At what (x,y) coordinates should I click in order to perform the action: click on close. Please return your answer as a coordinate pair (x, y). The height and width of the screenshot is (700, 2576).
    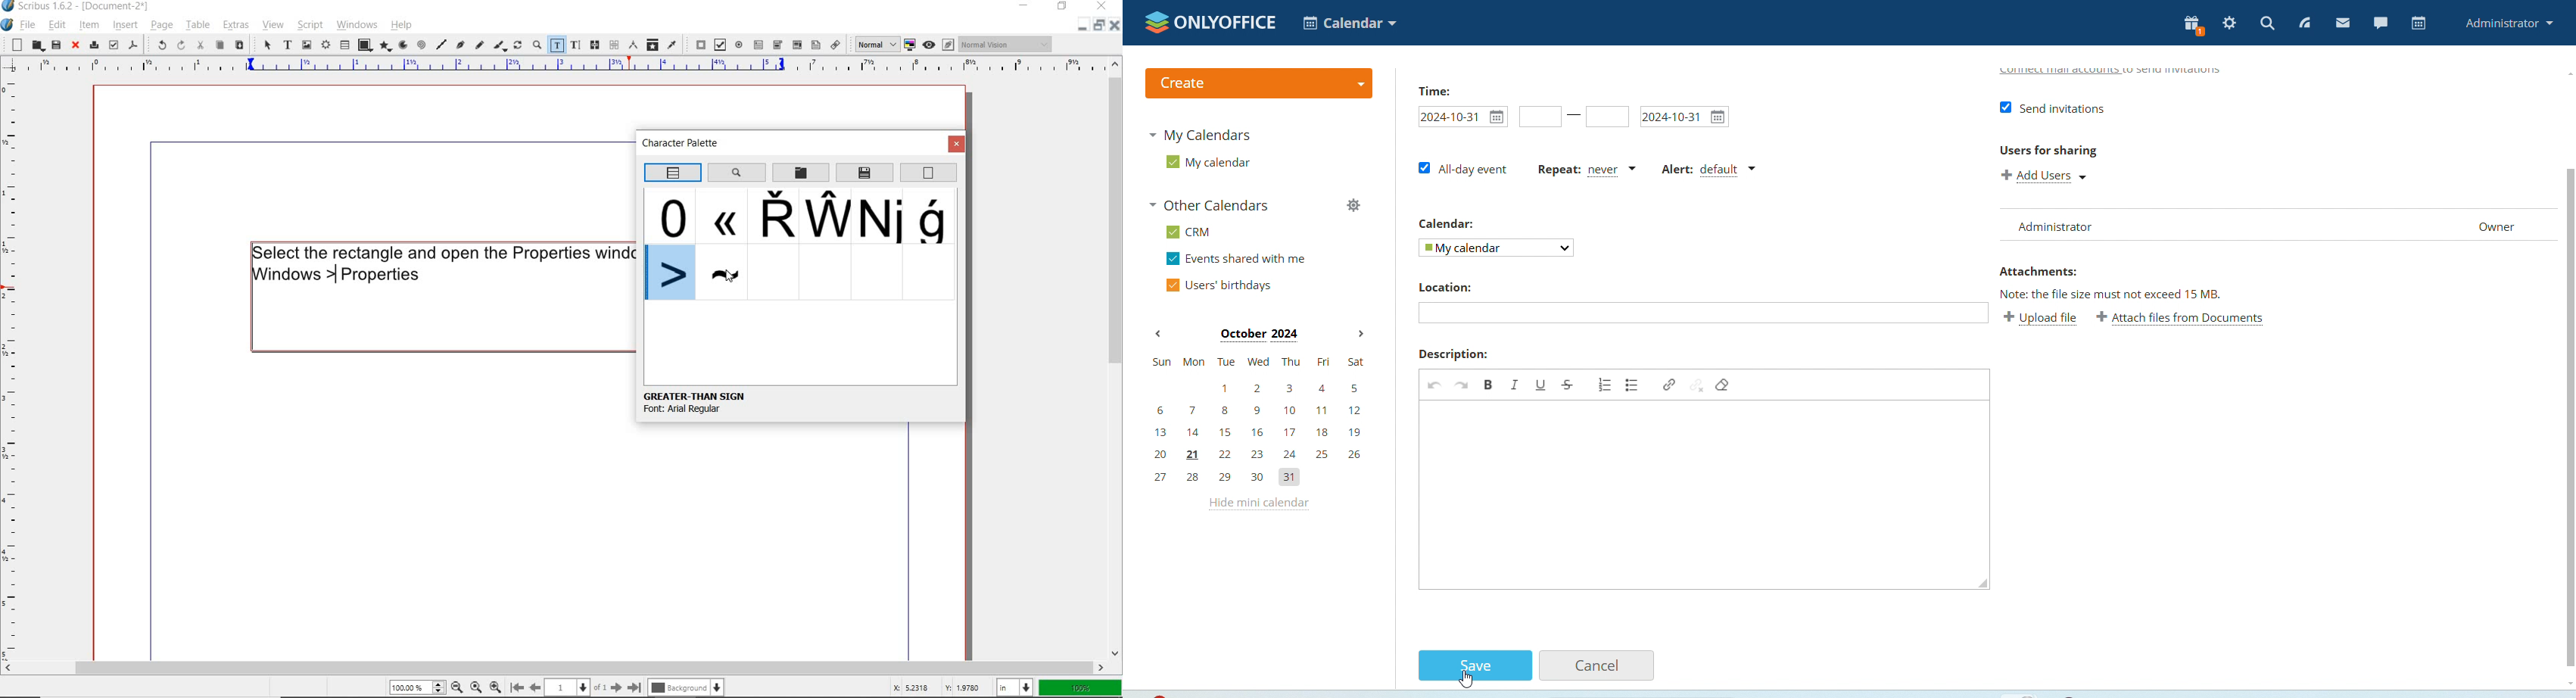
    Looking at the image, I should click on (1115, 28).